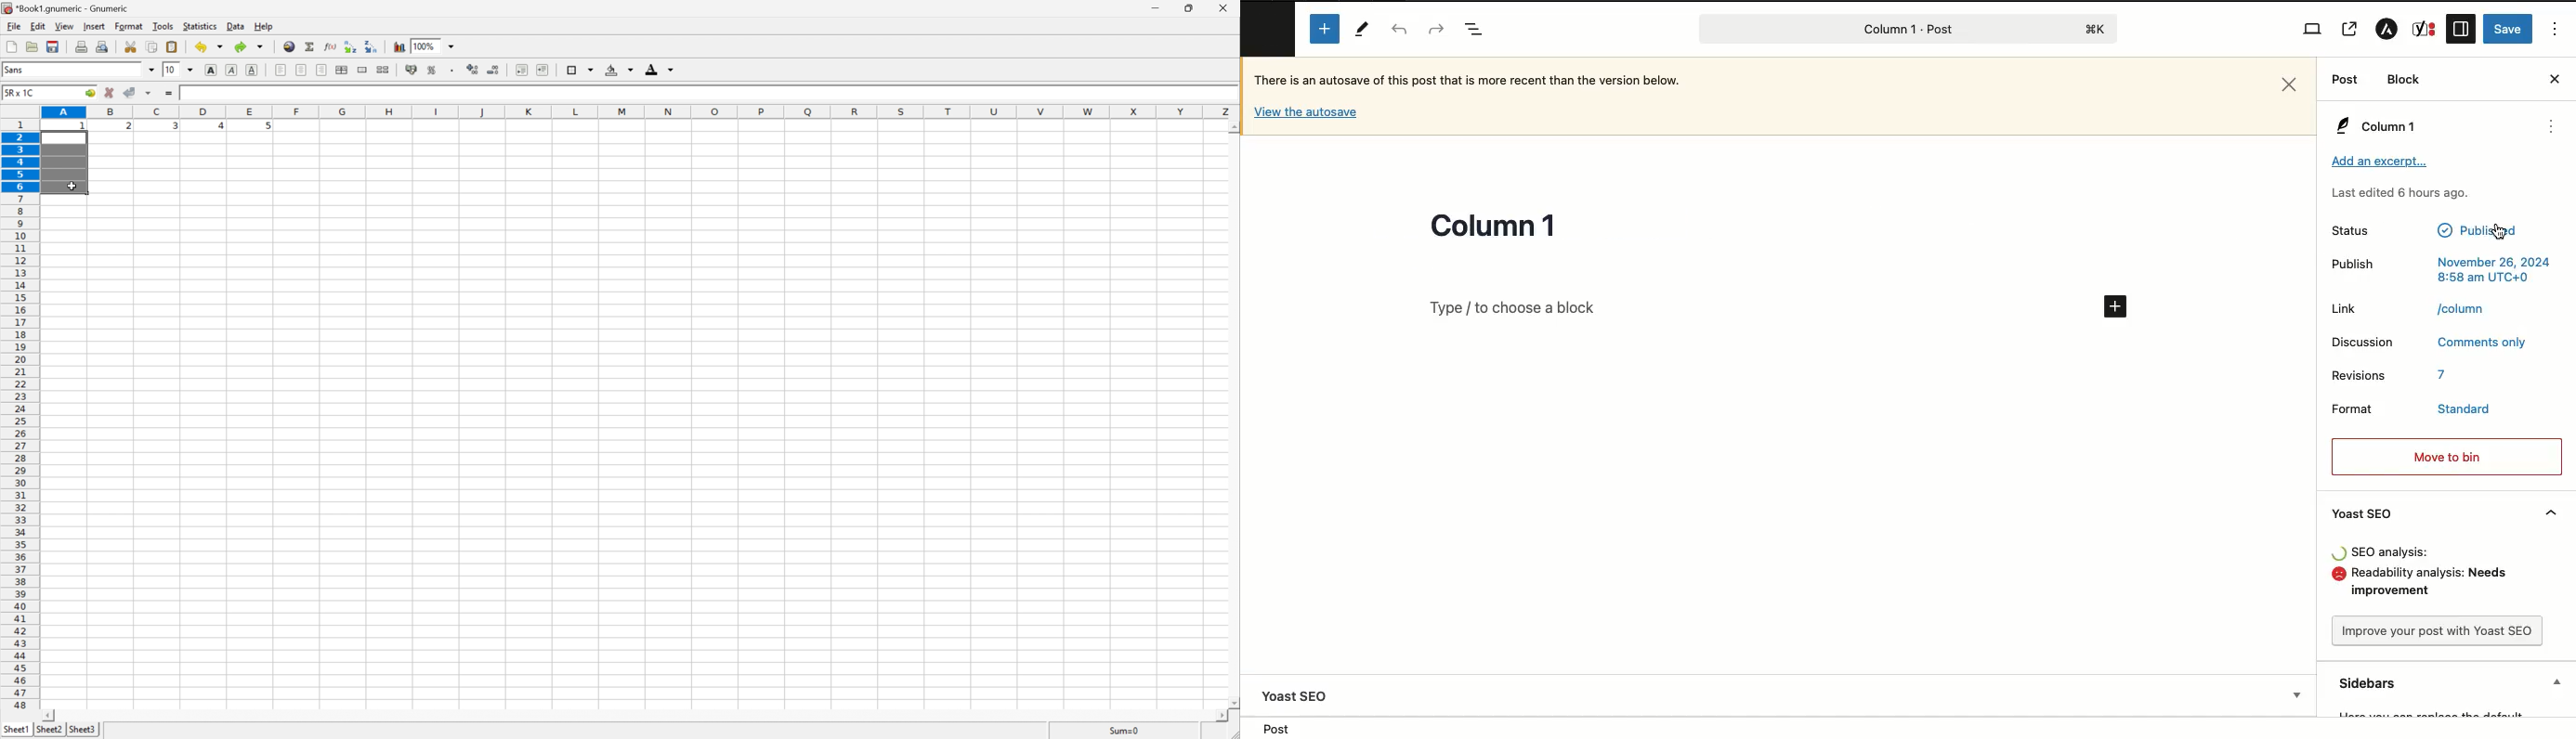 This screenshot has height=756, width=2576. What do you see at coordinates (63, 26) in the screenshot?
I see `view` at bounding box center [63, 26].